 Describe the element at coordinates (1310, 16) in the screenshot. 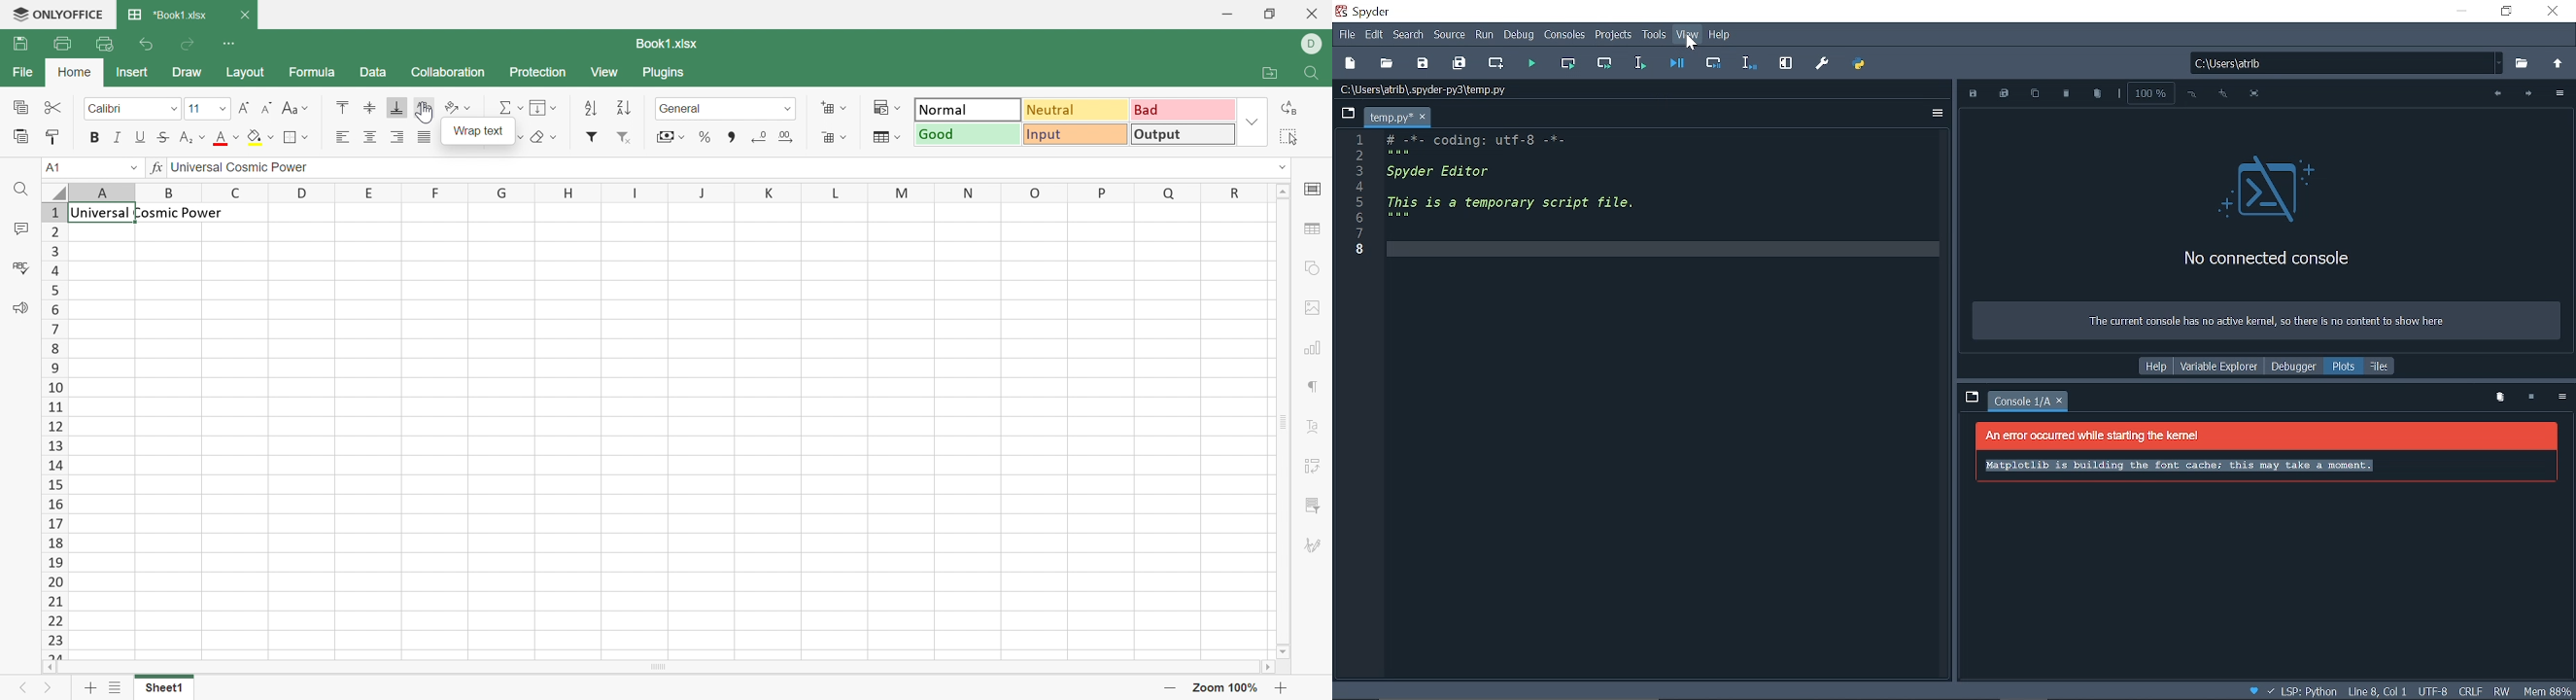

I see `Close` at that location.